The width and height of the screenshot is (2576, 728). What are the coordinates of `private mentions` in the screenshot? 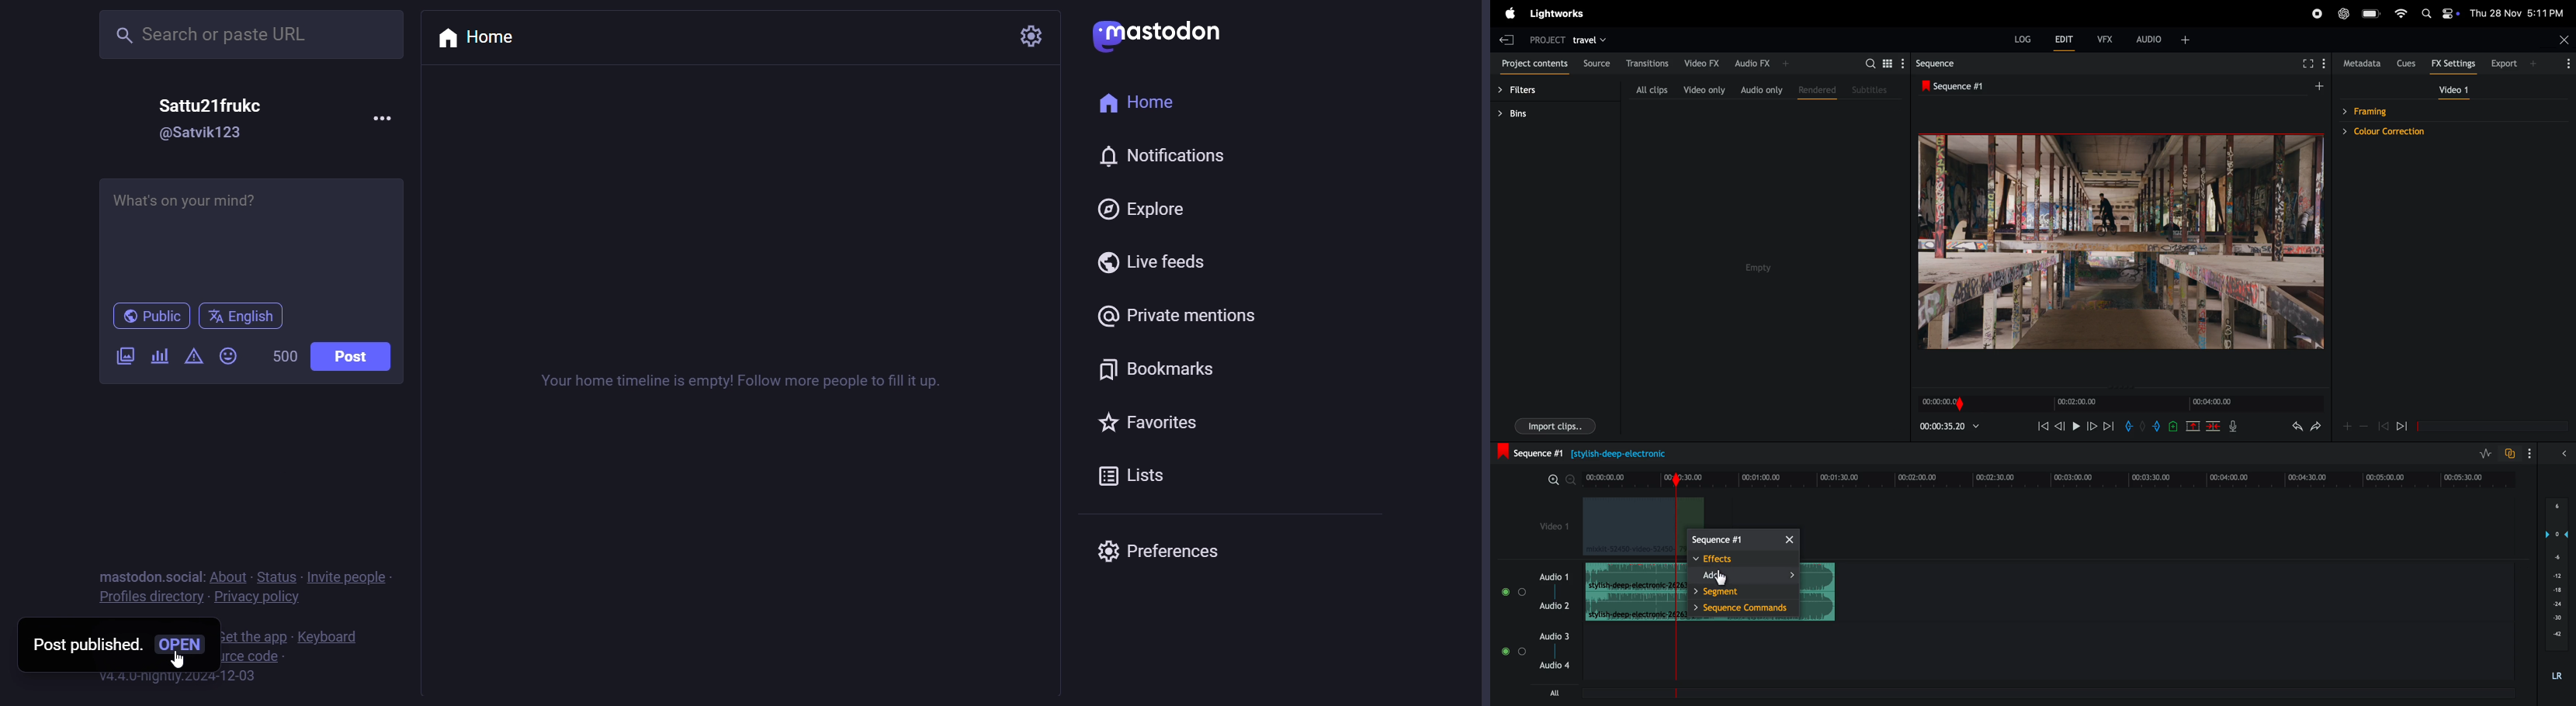 It's located at (1173, 316).